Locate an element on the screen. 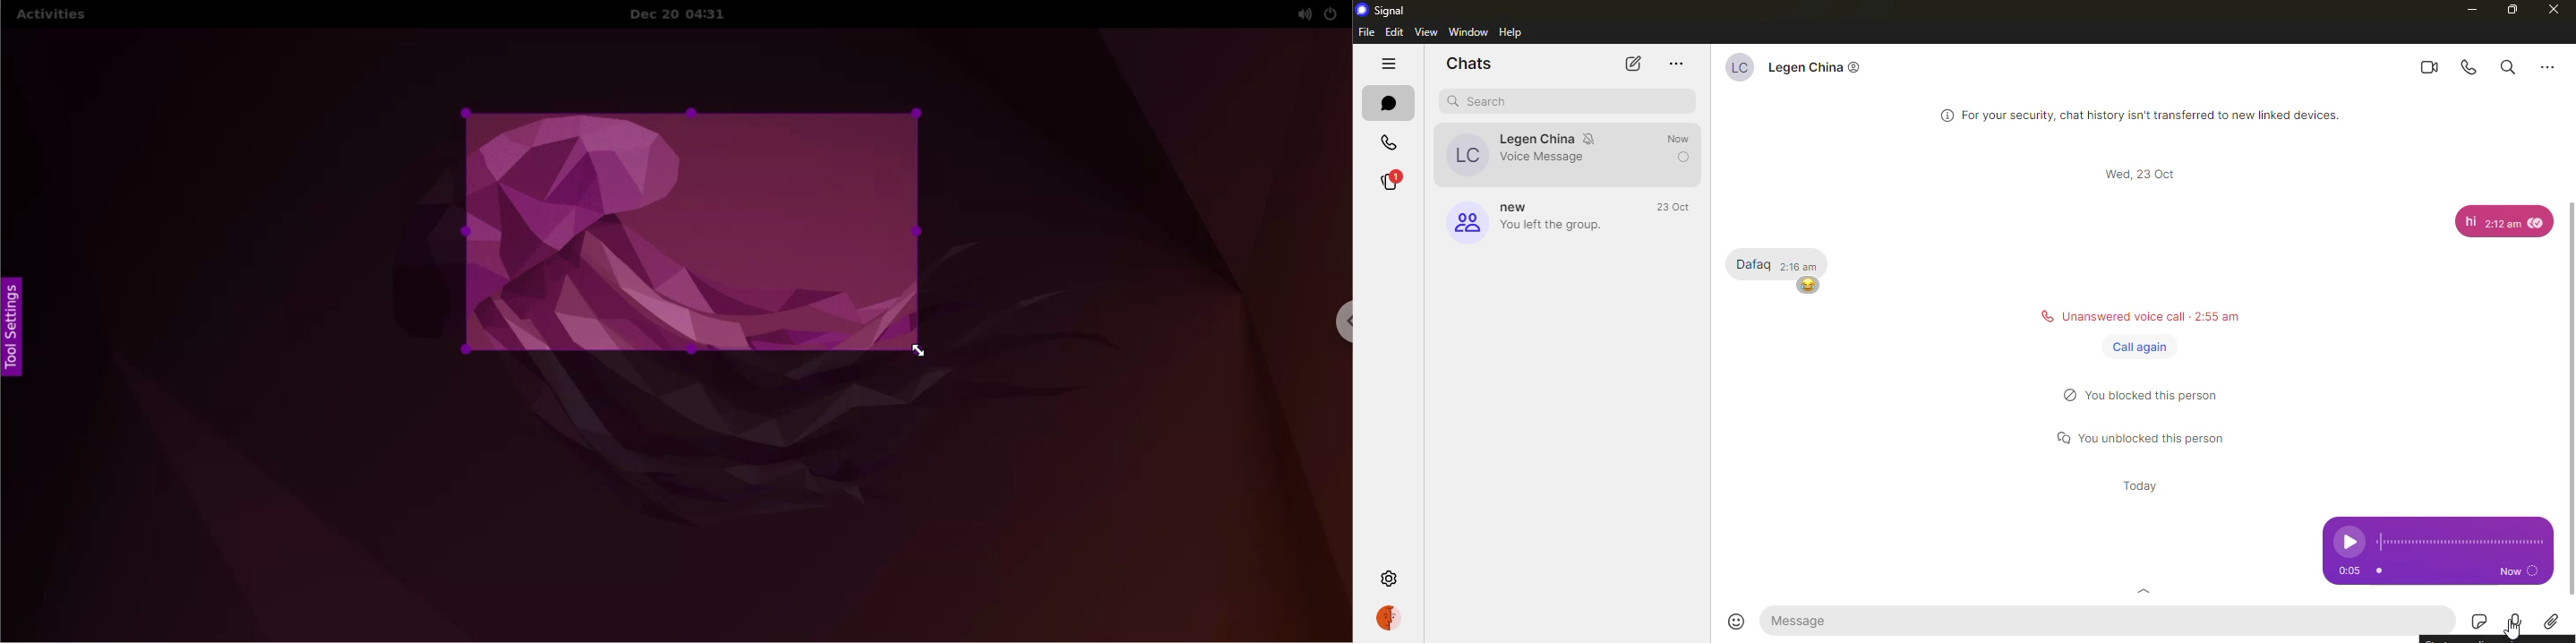 Image resolution: width=2576 pixels, height=644 pixels. info is located at coordinates (2154, 116).